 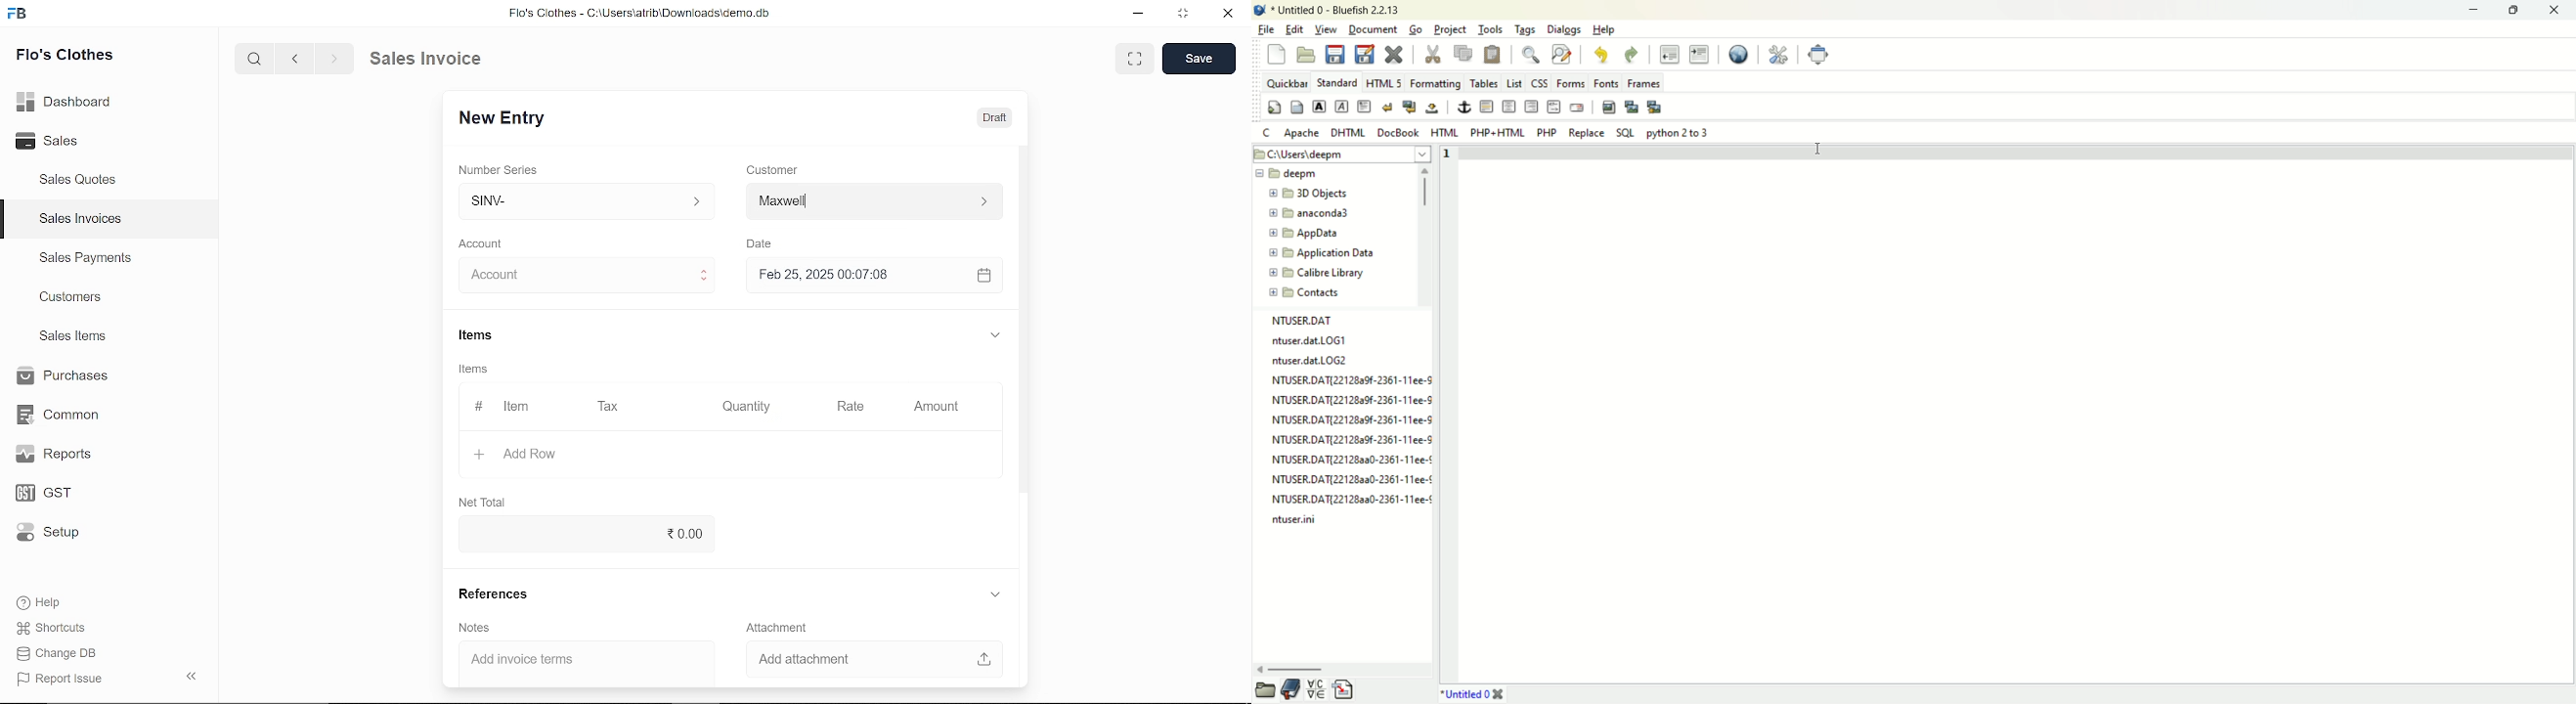 What do you see at coordinates (625, 535) in the screenshot?
I see `20.00` at bounding box center [625, 535].